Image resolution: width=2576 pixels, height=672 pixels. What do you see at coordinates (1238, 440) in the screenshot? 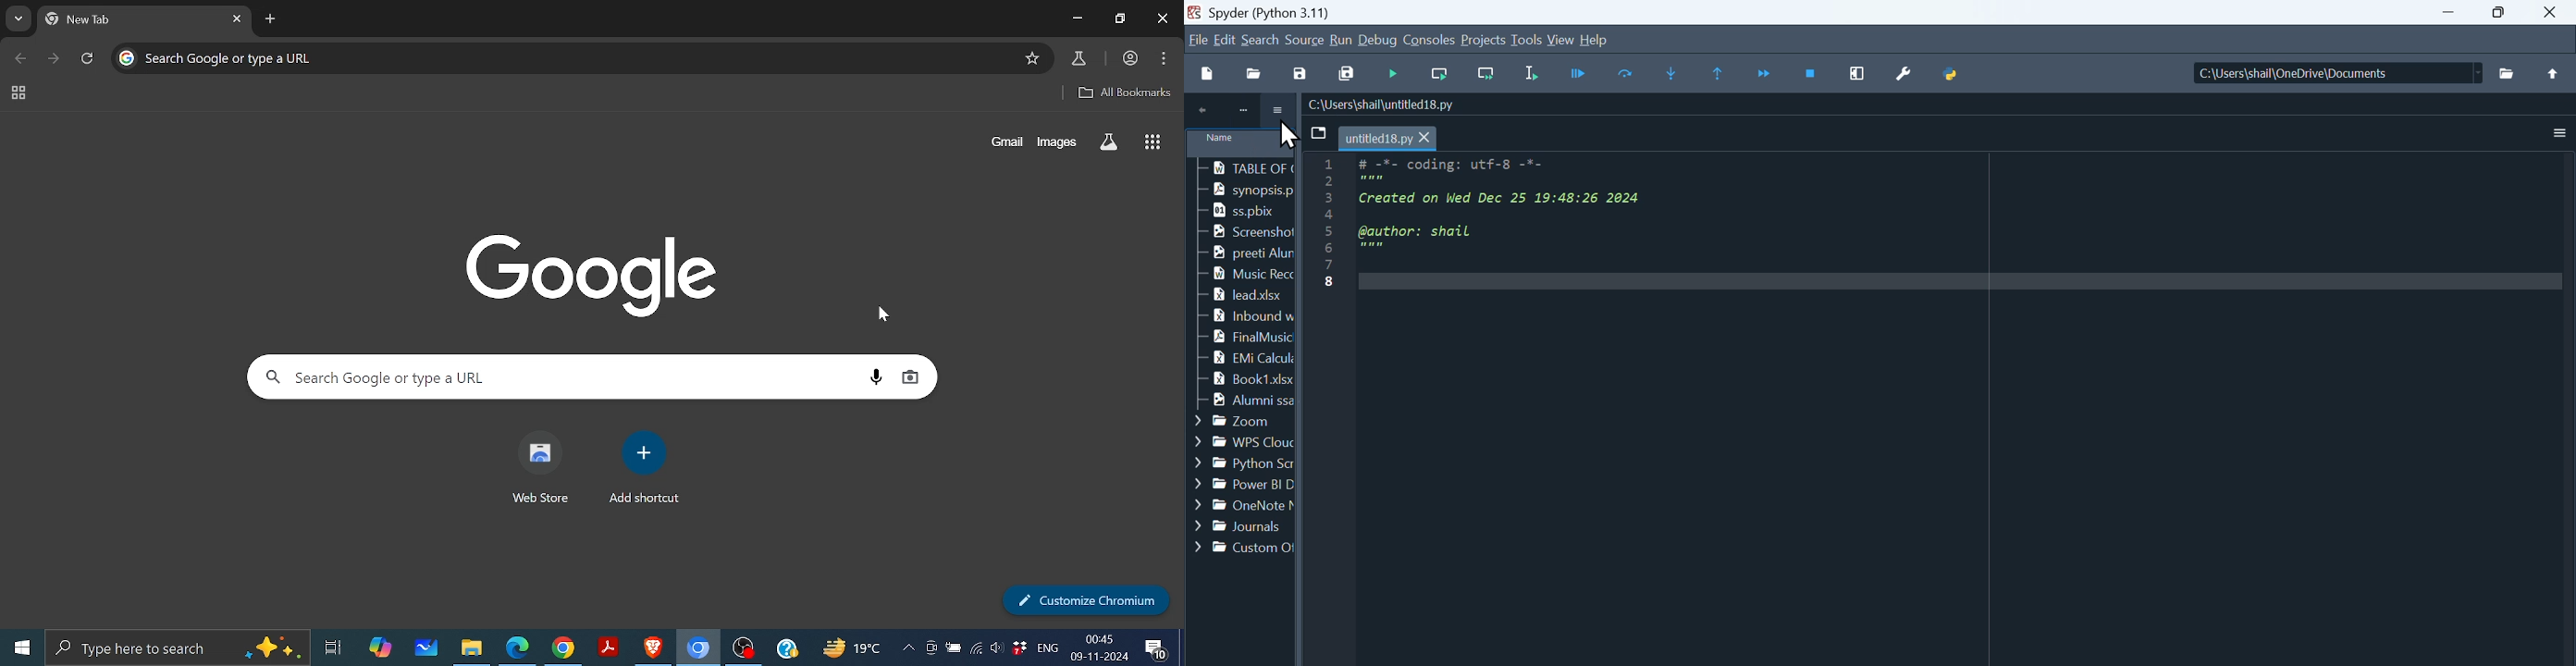
I see `WPS Clou..` at bounding box center [1238, 440].